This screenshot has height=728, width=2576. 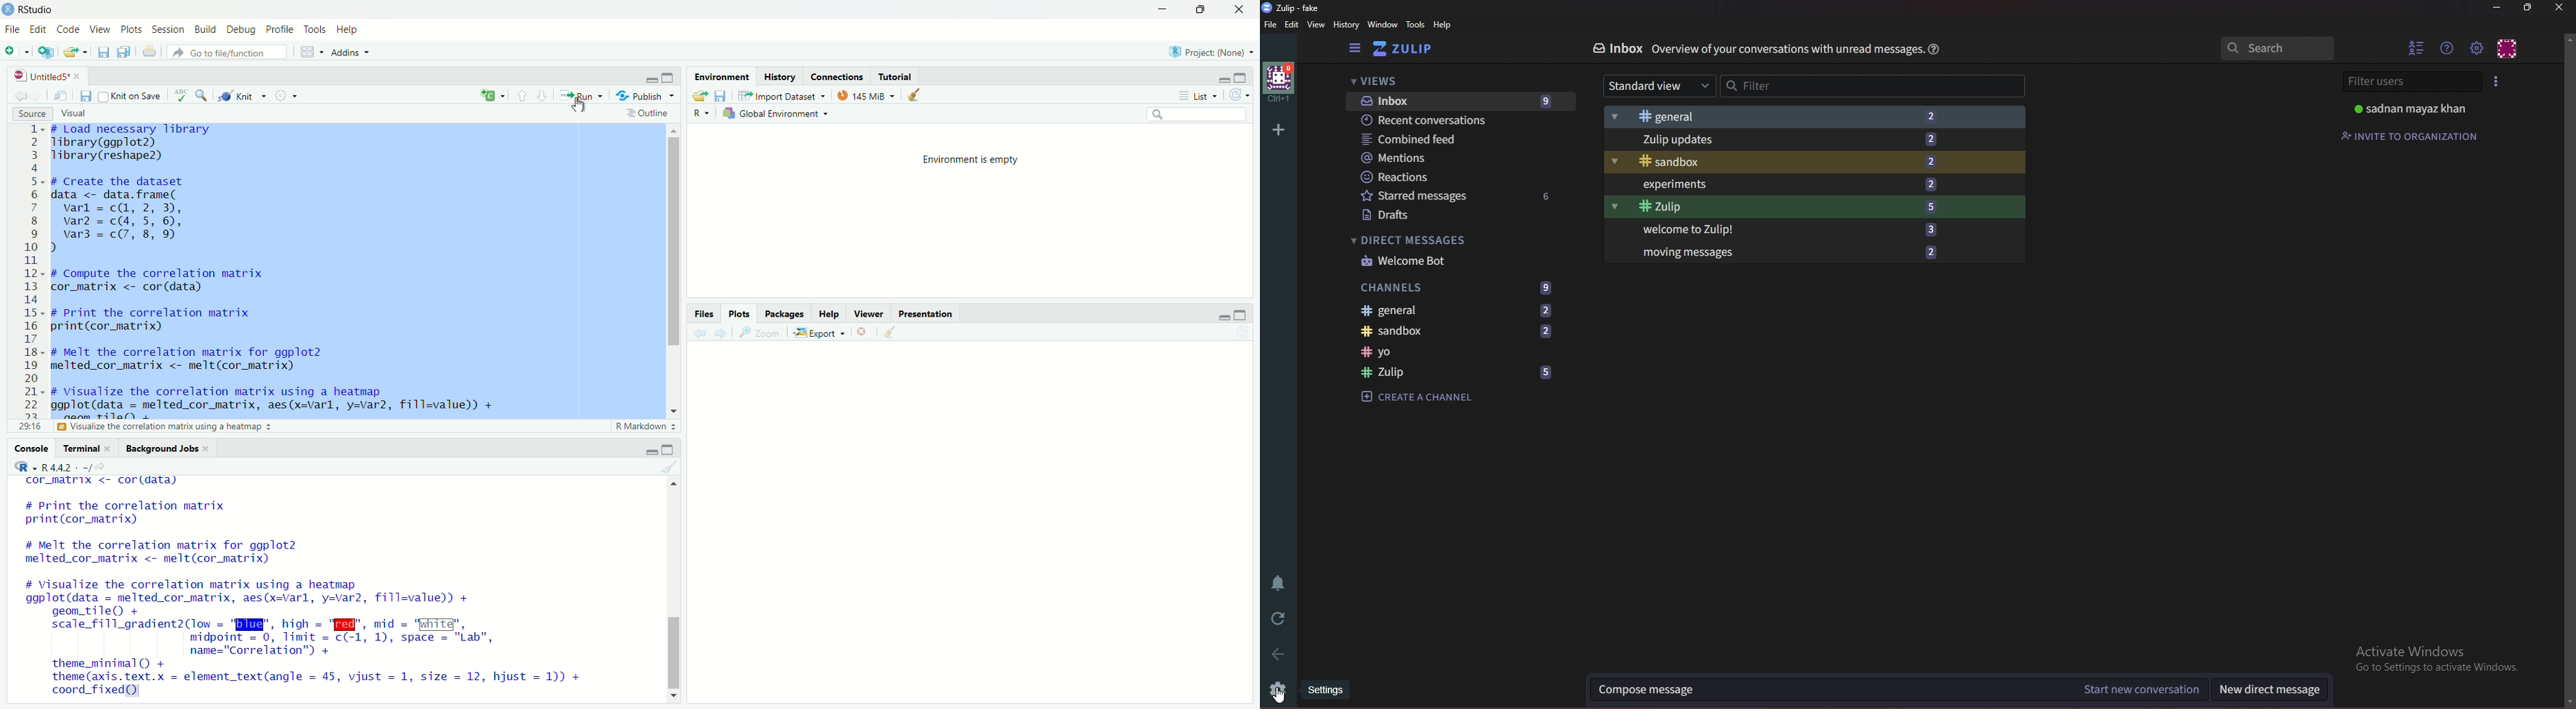 I want to click on new file, so click(x=13, y=52).